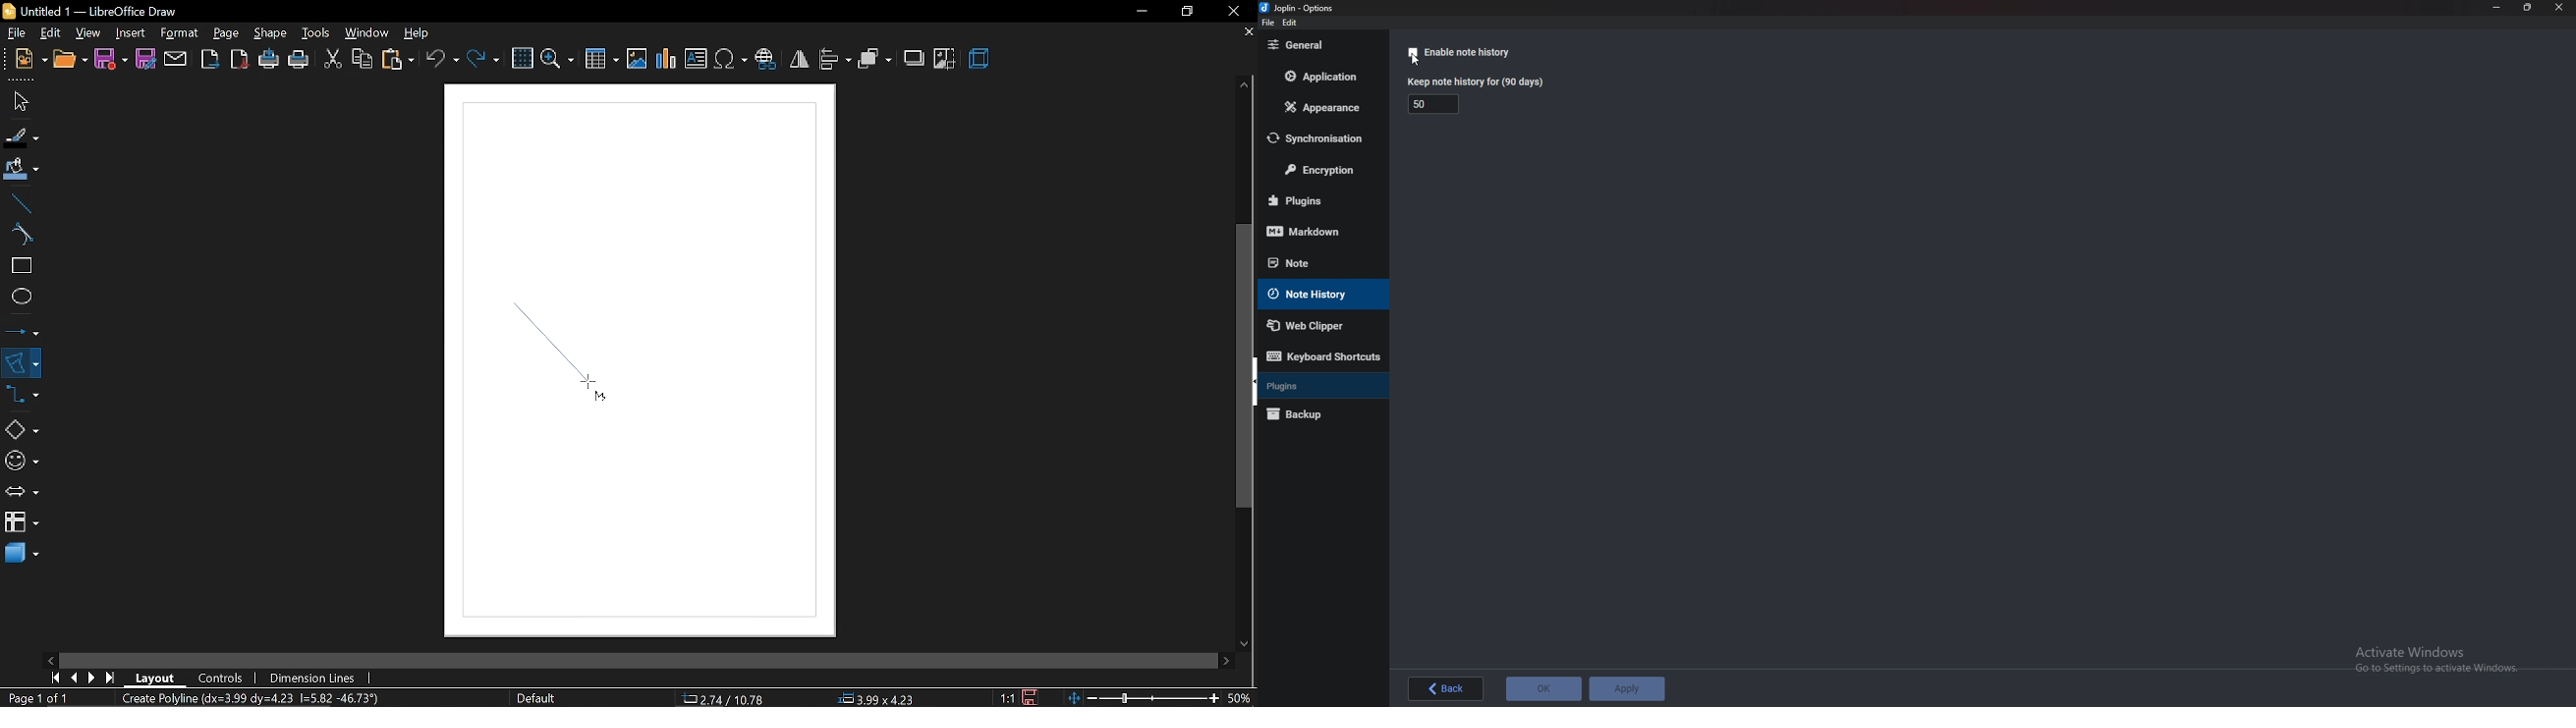 This screenshot has width=2576, height=728. I want to click on Back up, so click(1312, 415).